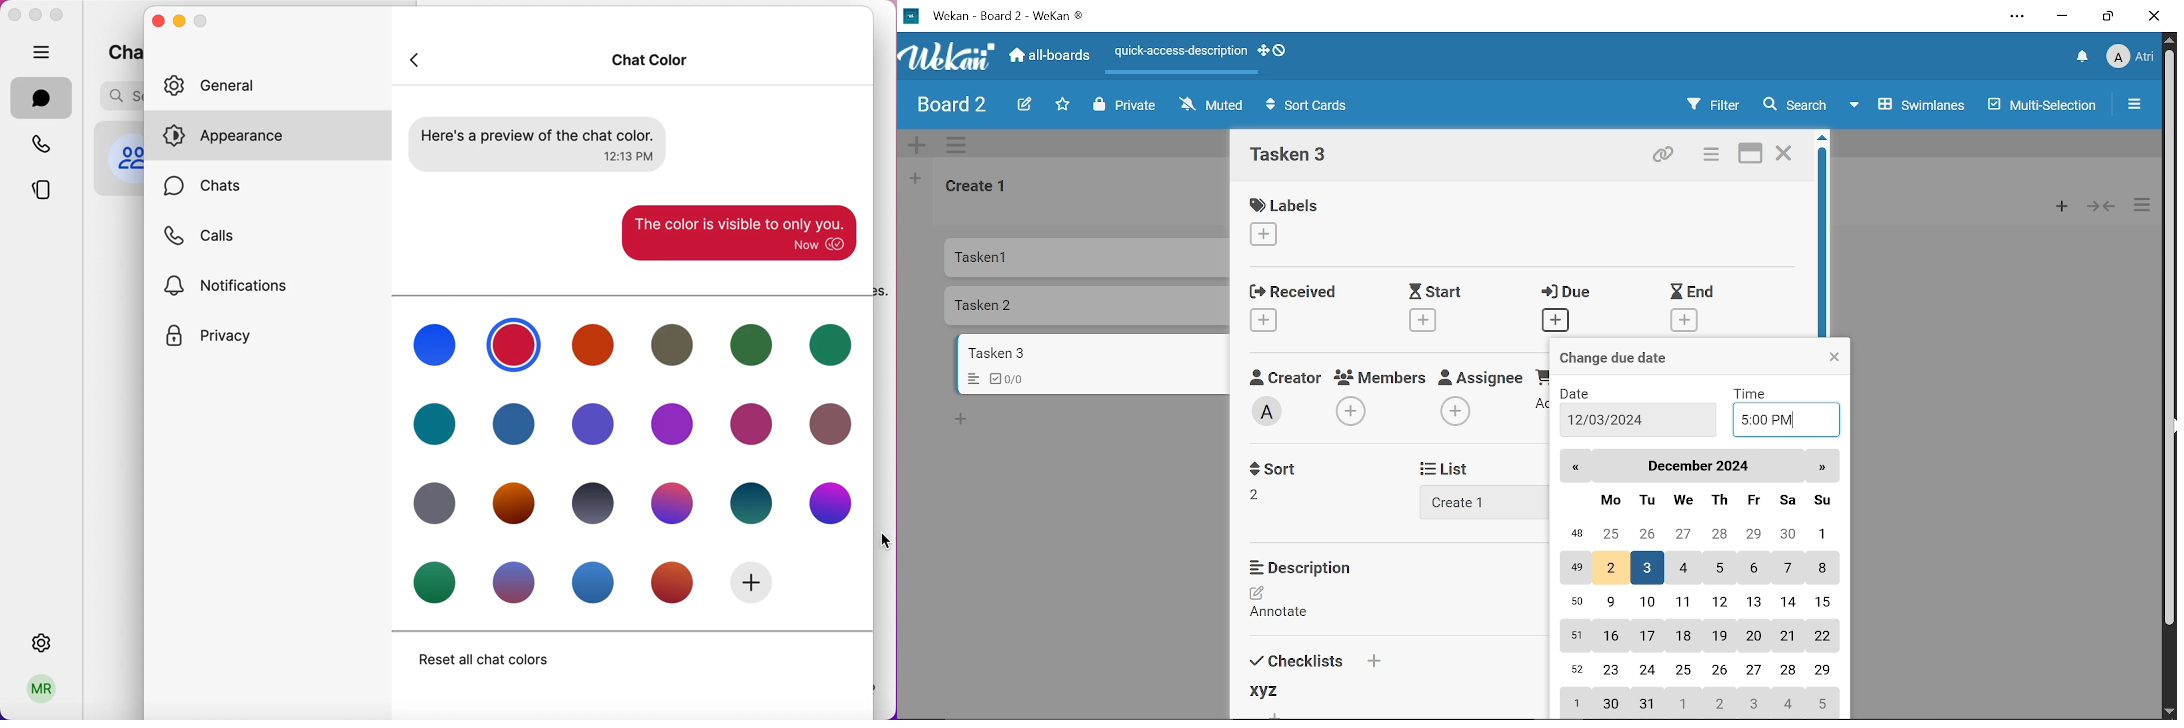 The height and width of the screenshot is (728, 2184). Describe the element at coordinates (121, 50) in the screenshot. I see `chats` at that location.